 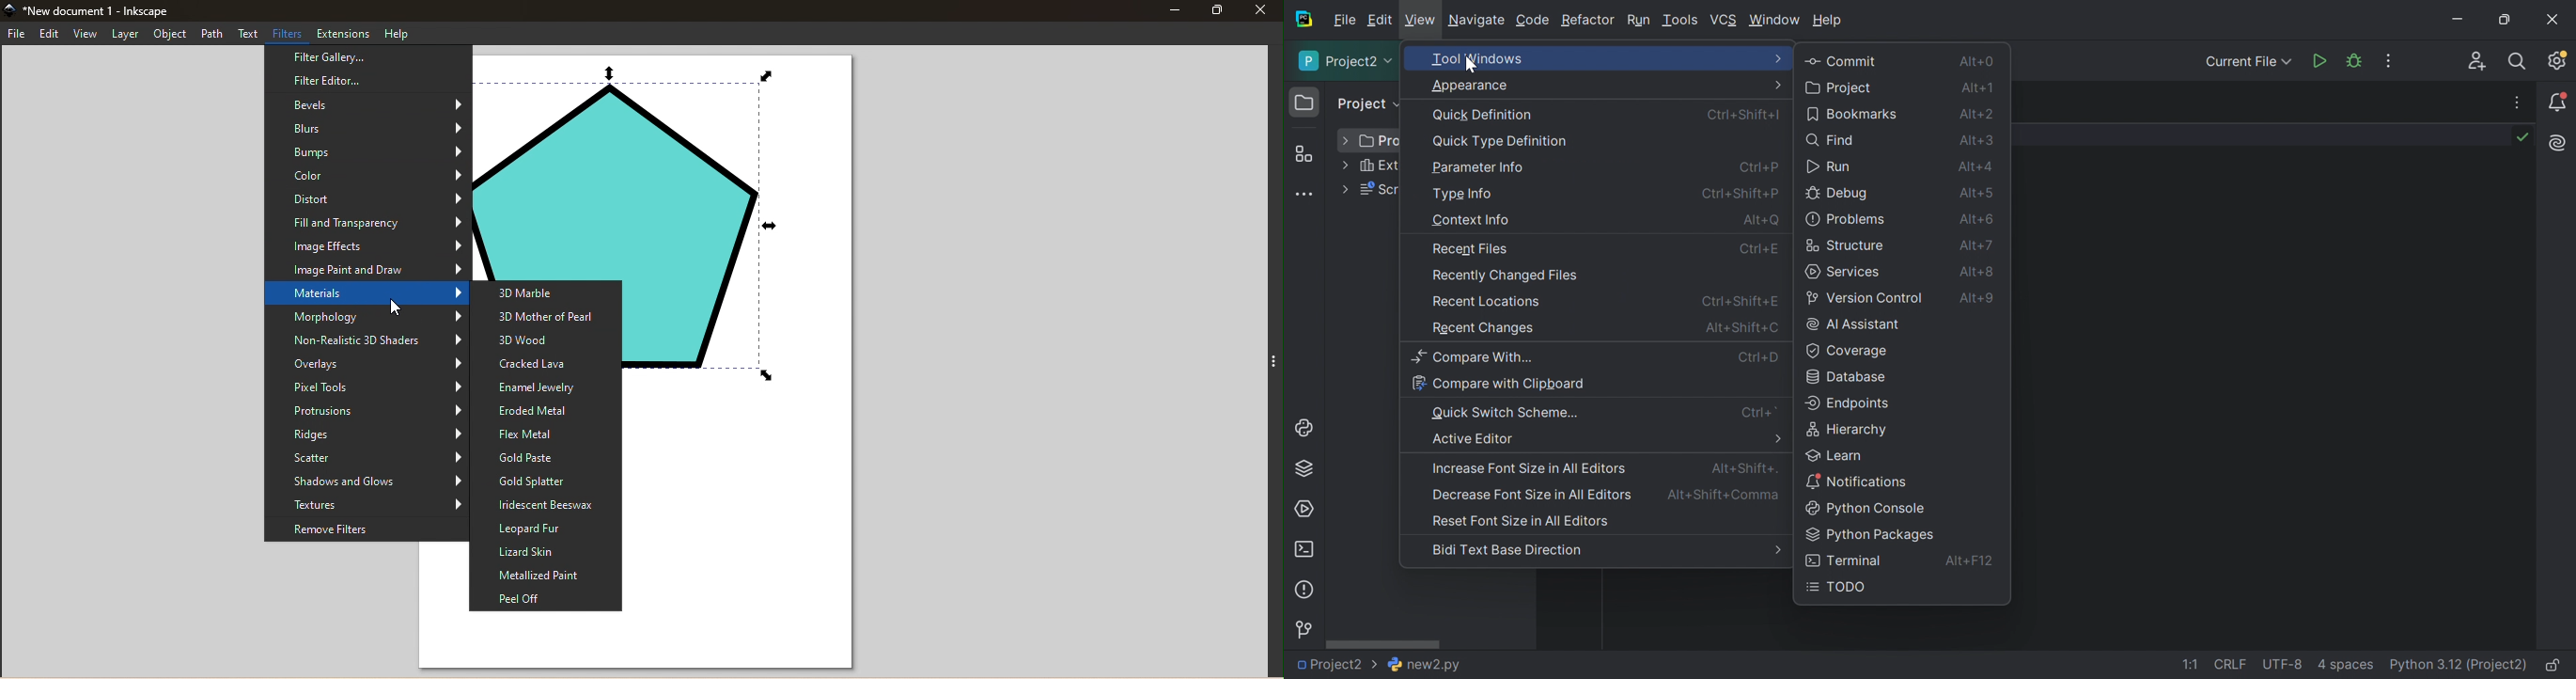 I want to click on Find, so click(x=1832, y=141).